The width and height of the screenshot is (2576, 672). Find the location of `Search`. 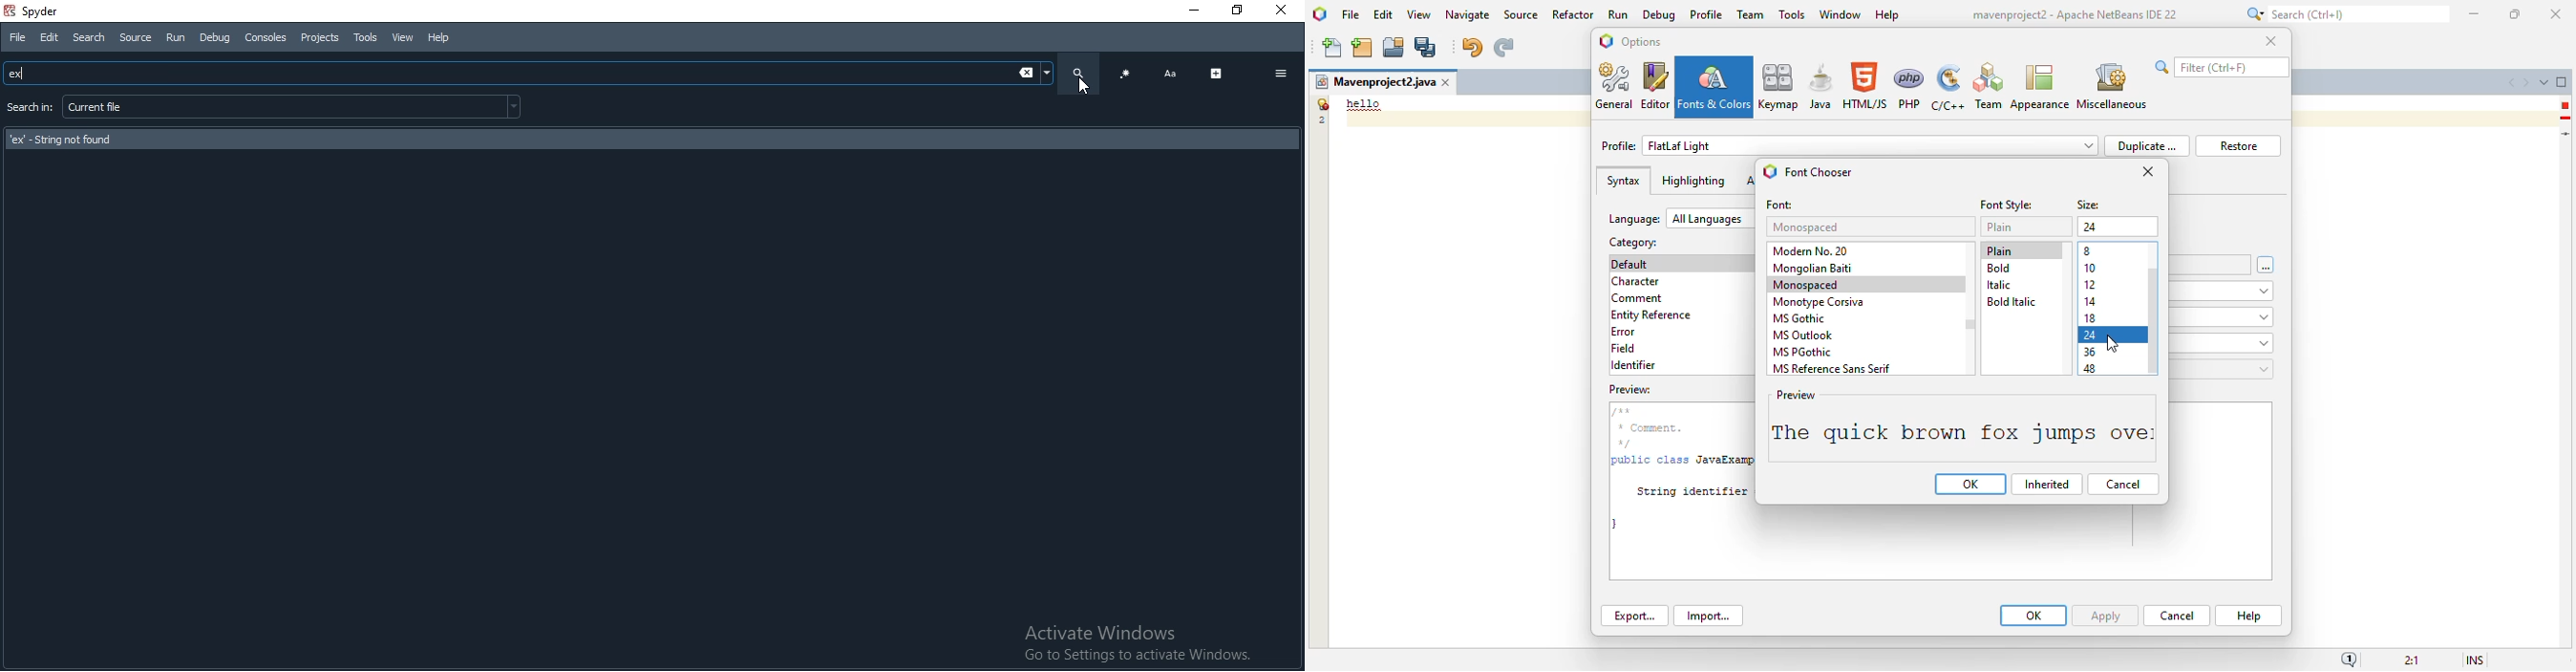

Search is located at coordinates (89, 38).